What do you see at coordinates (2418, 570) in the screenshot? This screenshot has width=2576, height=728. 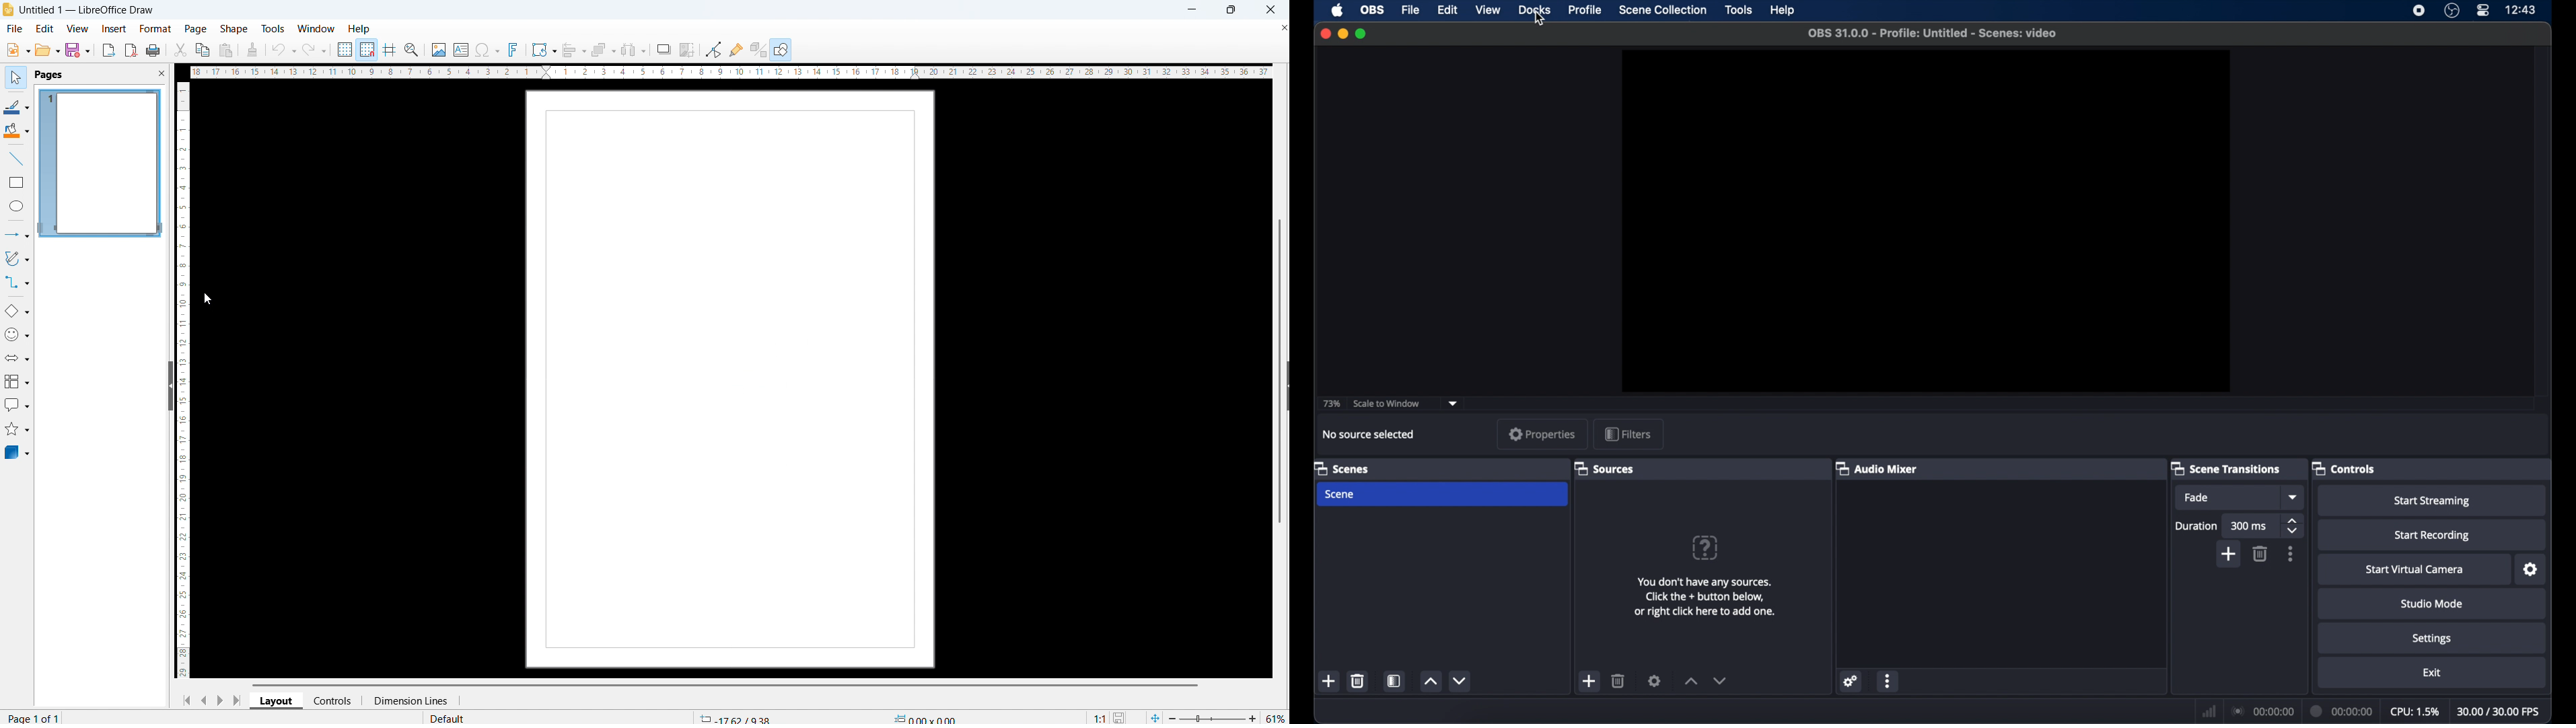 I see `start virtual camera` at bounding box center [2418, 570].